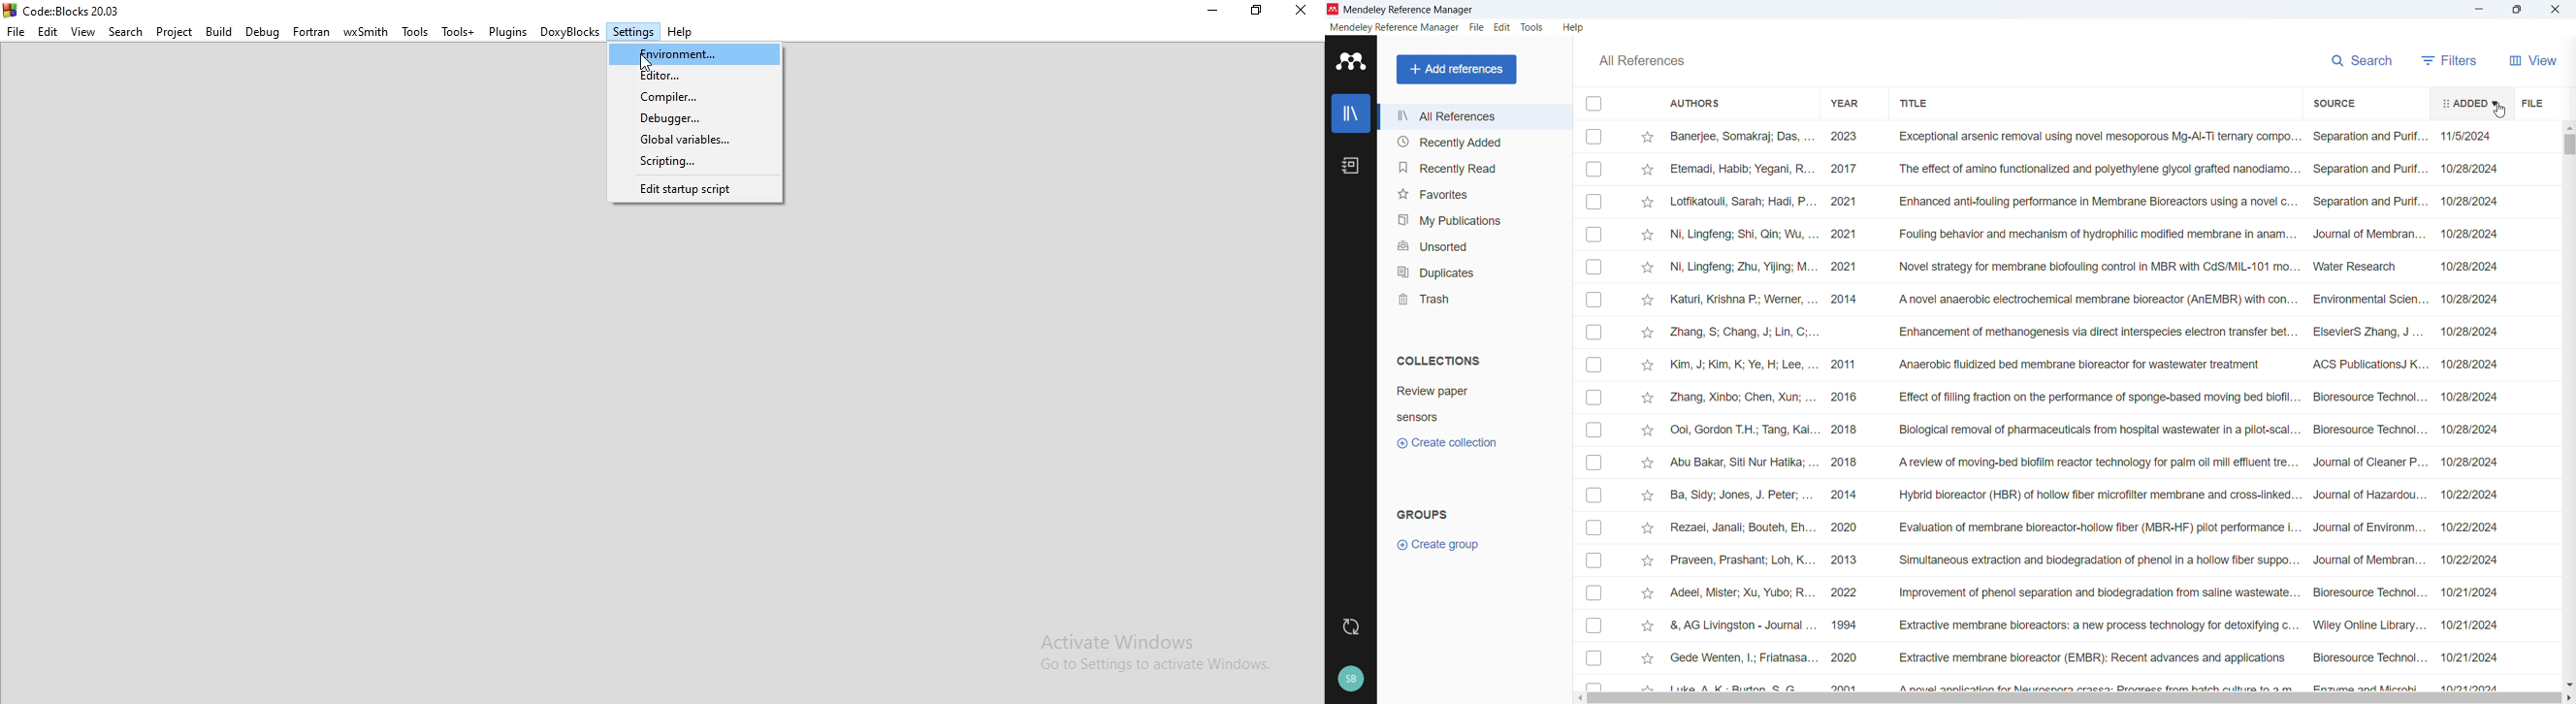 This screenshot has width=2576, height=728. I want to click on notebook, so click(1352, 165).